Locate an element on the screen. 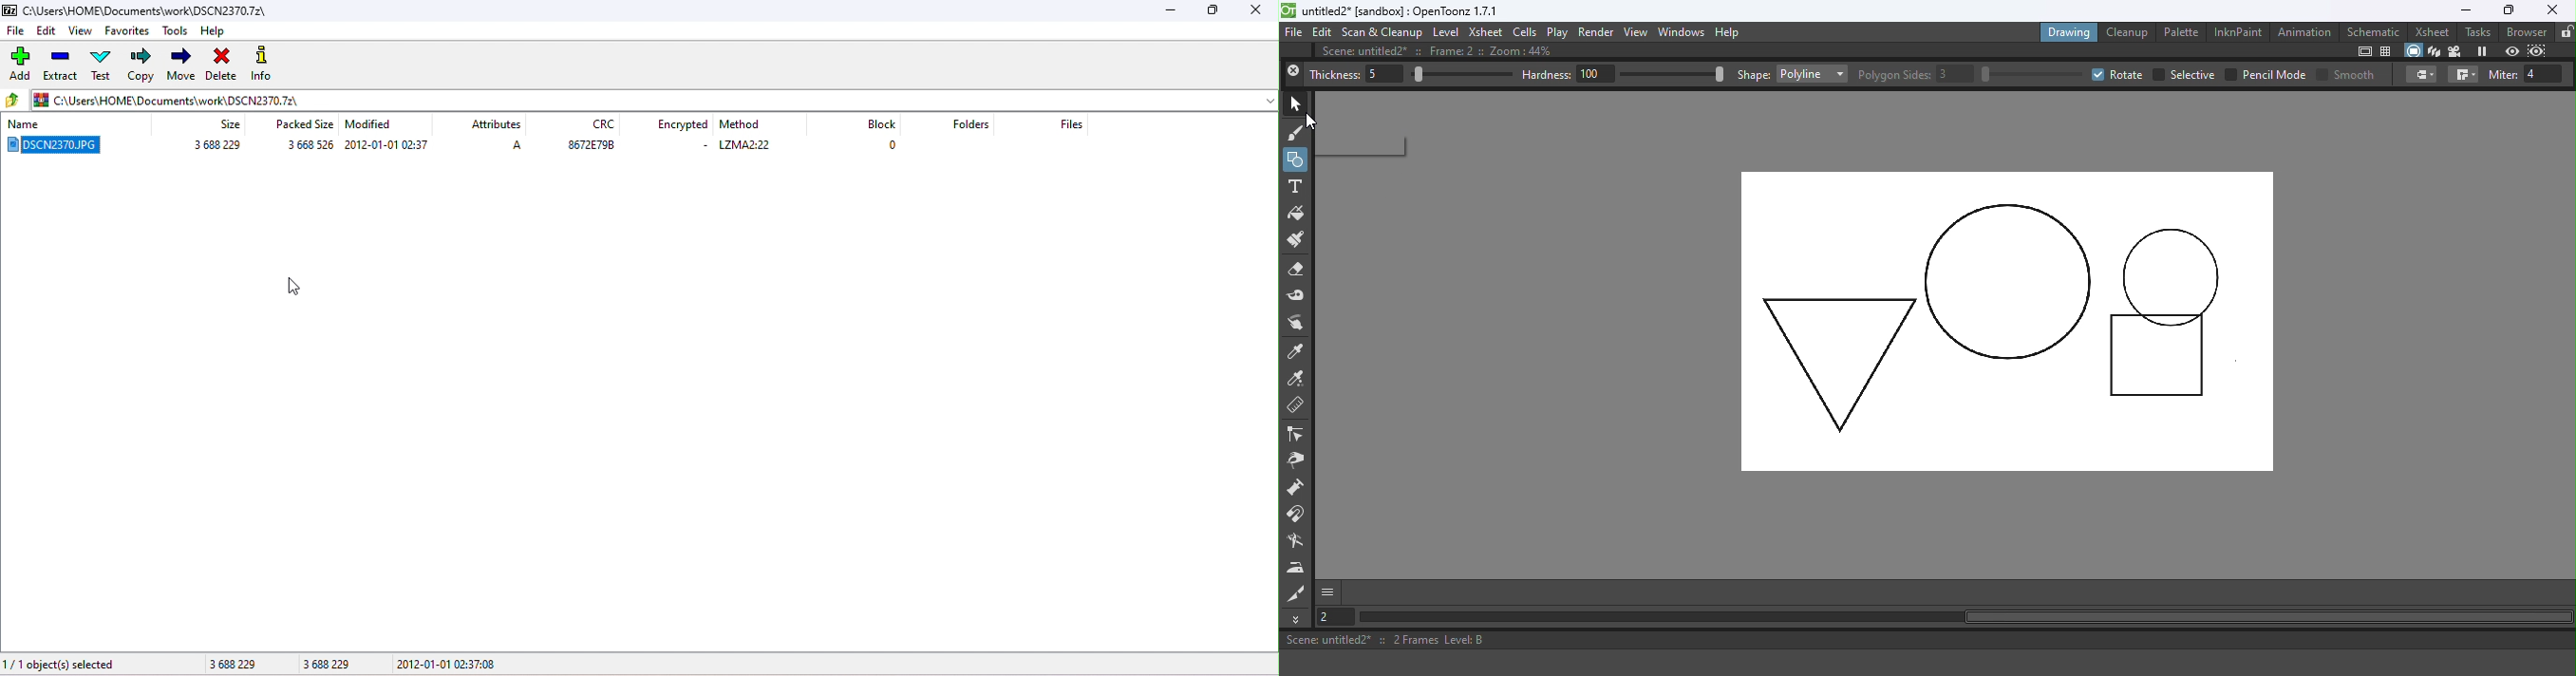  tools is located at coordinates (176, 32).